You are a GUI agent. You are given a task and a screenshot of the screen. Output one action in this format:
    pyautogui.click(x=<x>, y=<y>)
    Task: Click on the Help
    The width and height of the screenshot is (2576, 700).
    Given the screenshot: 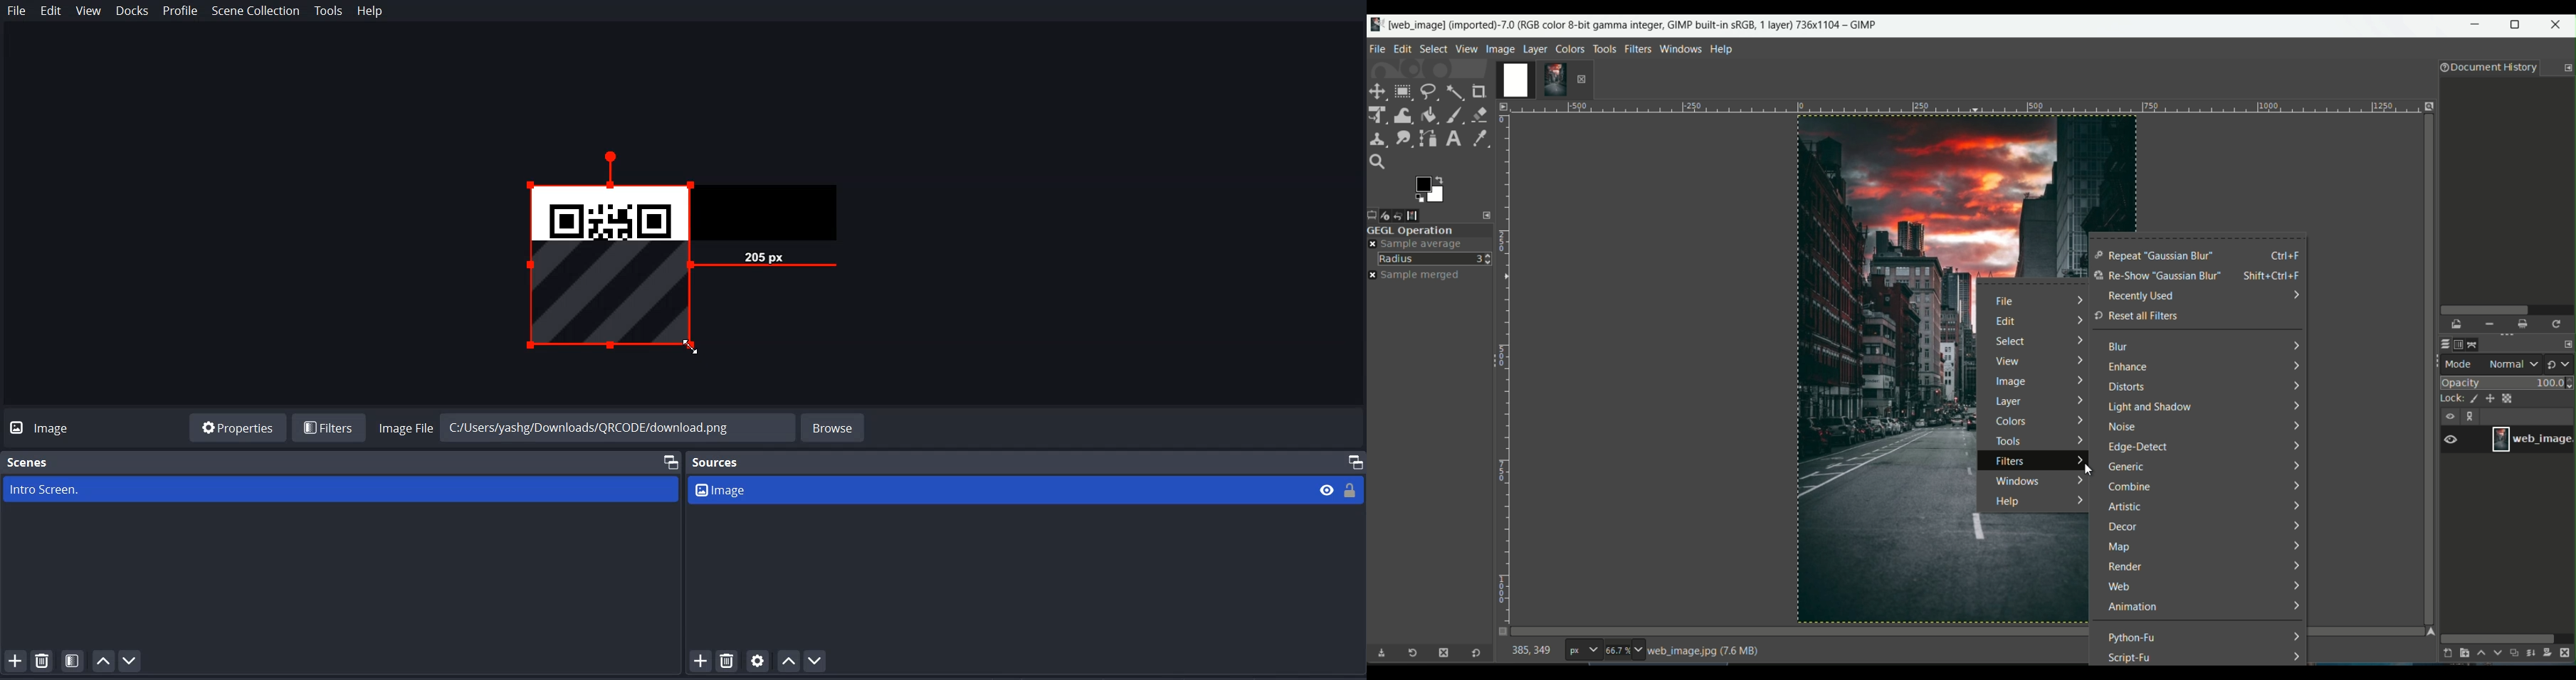 What is the action you would take?
    pyautogui.click(x=370, y=11)
    